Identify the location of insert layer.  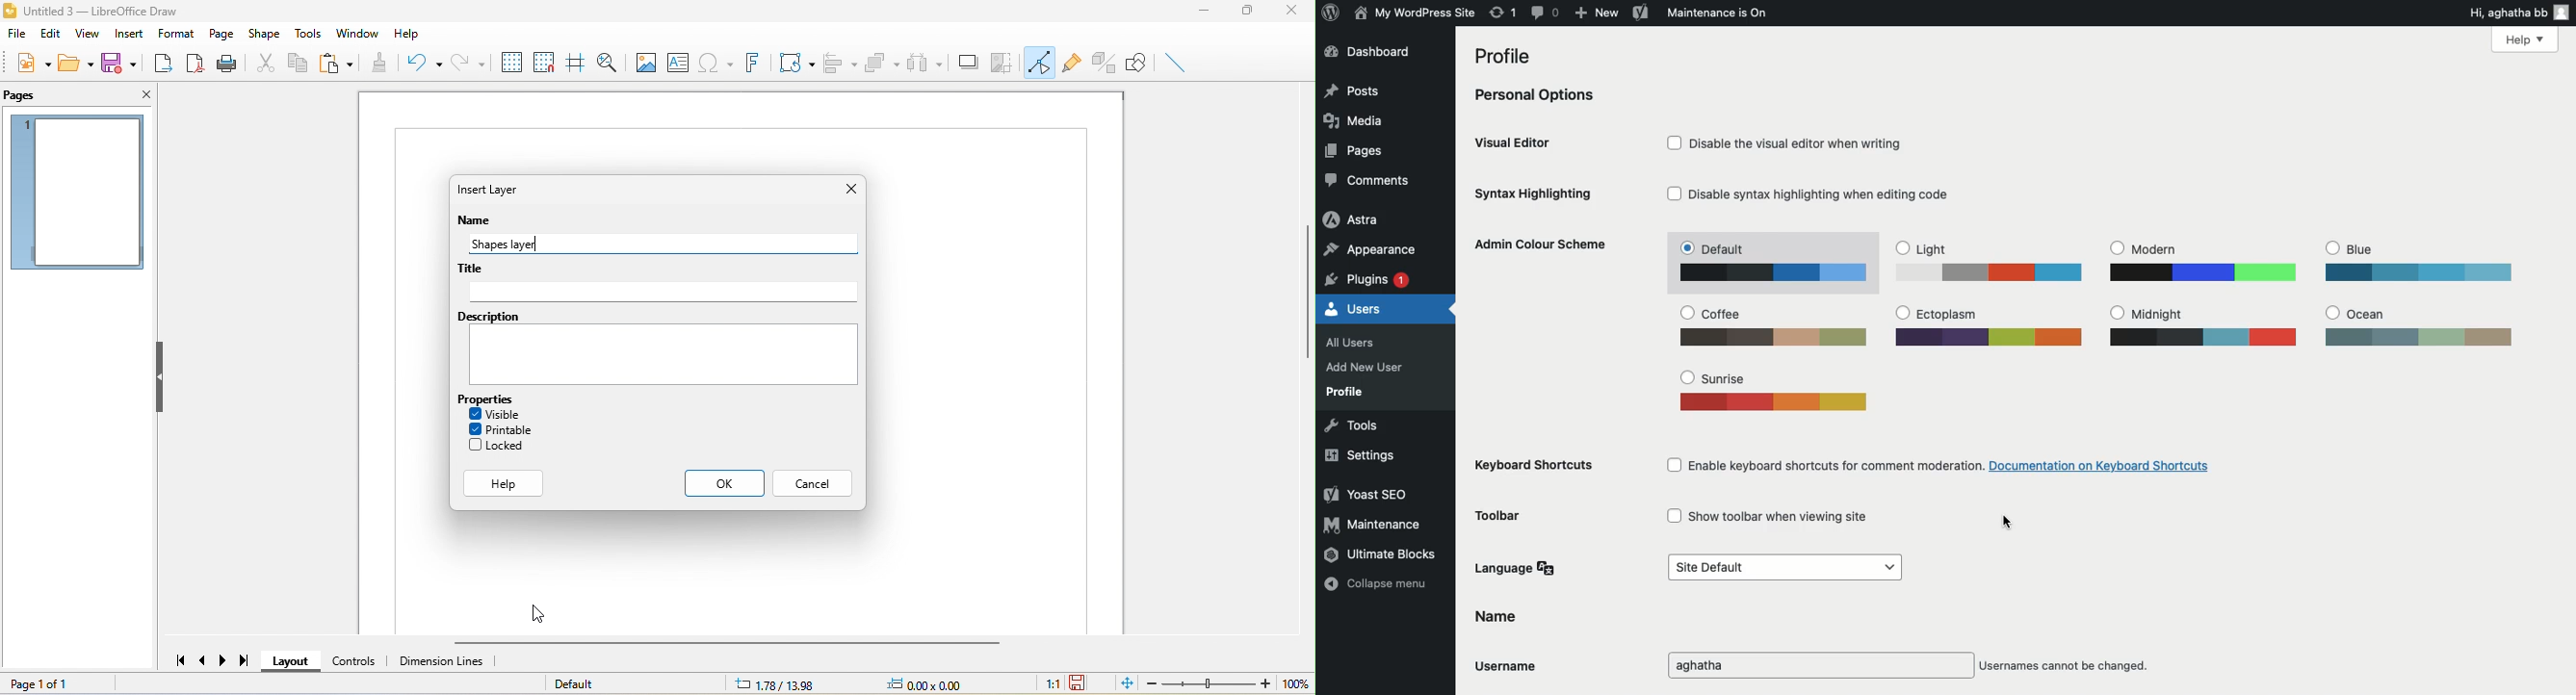
(501, 191).